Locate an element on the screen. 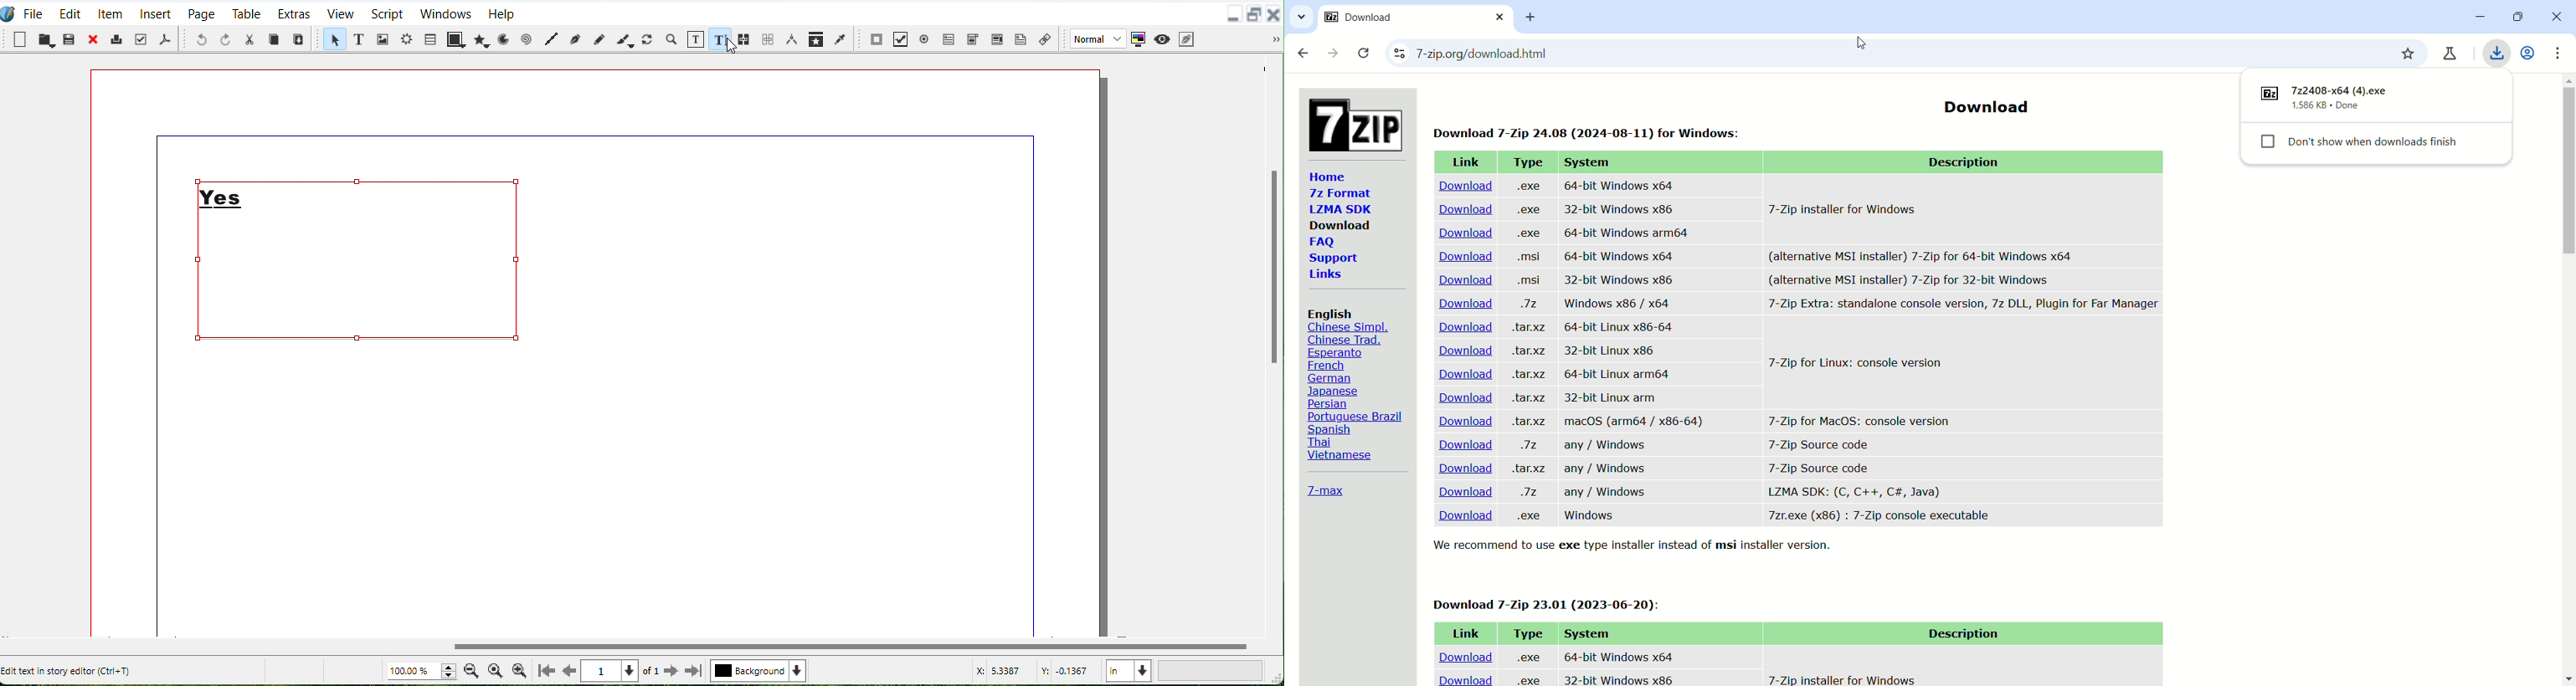  Item is located at coordinates (111, 12).